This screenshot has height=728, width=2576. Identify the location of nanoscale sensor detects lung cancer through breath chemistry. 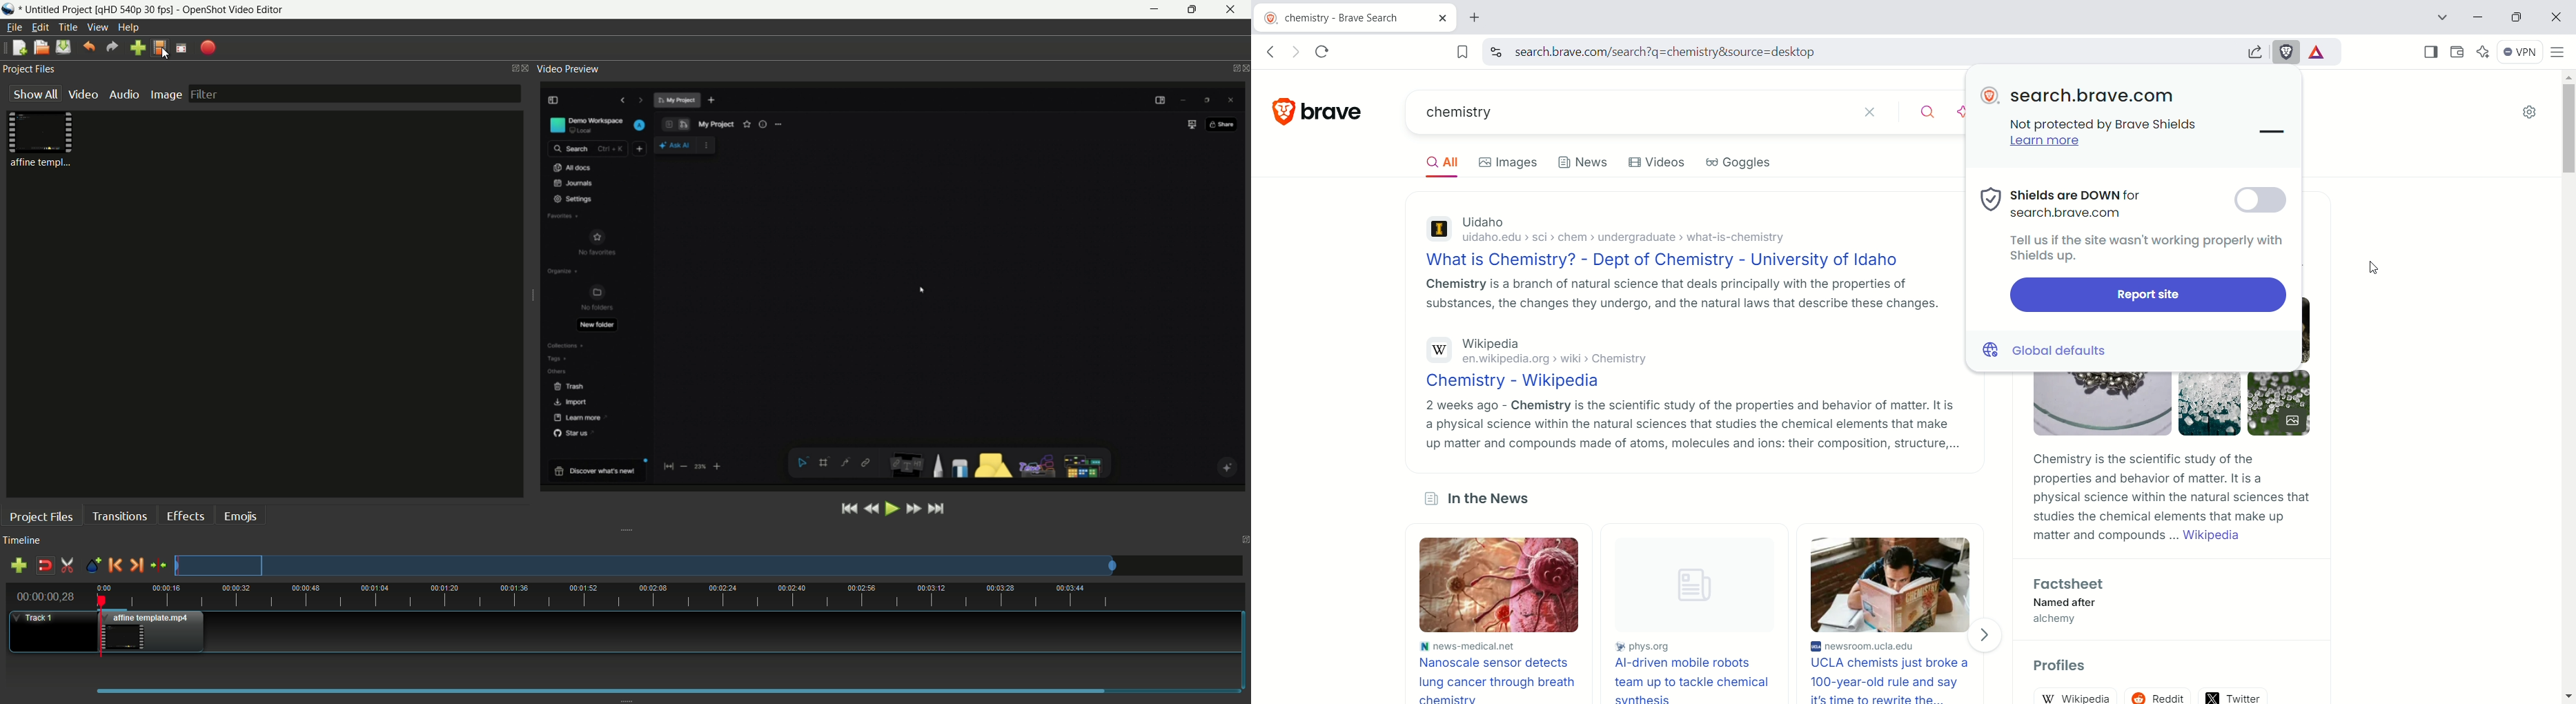
(1500, 678).